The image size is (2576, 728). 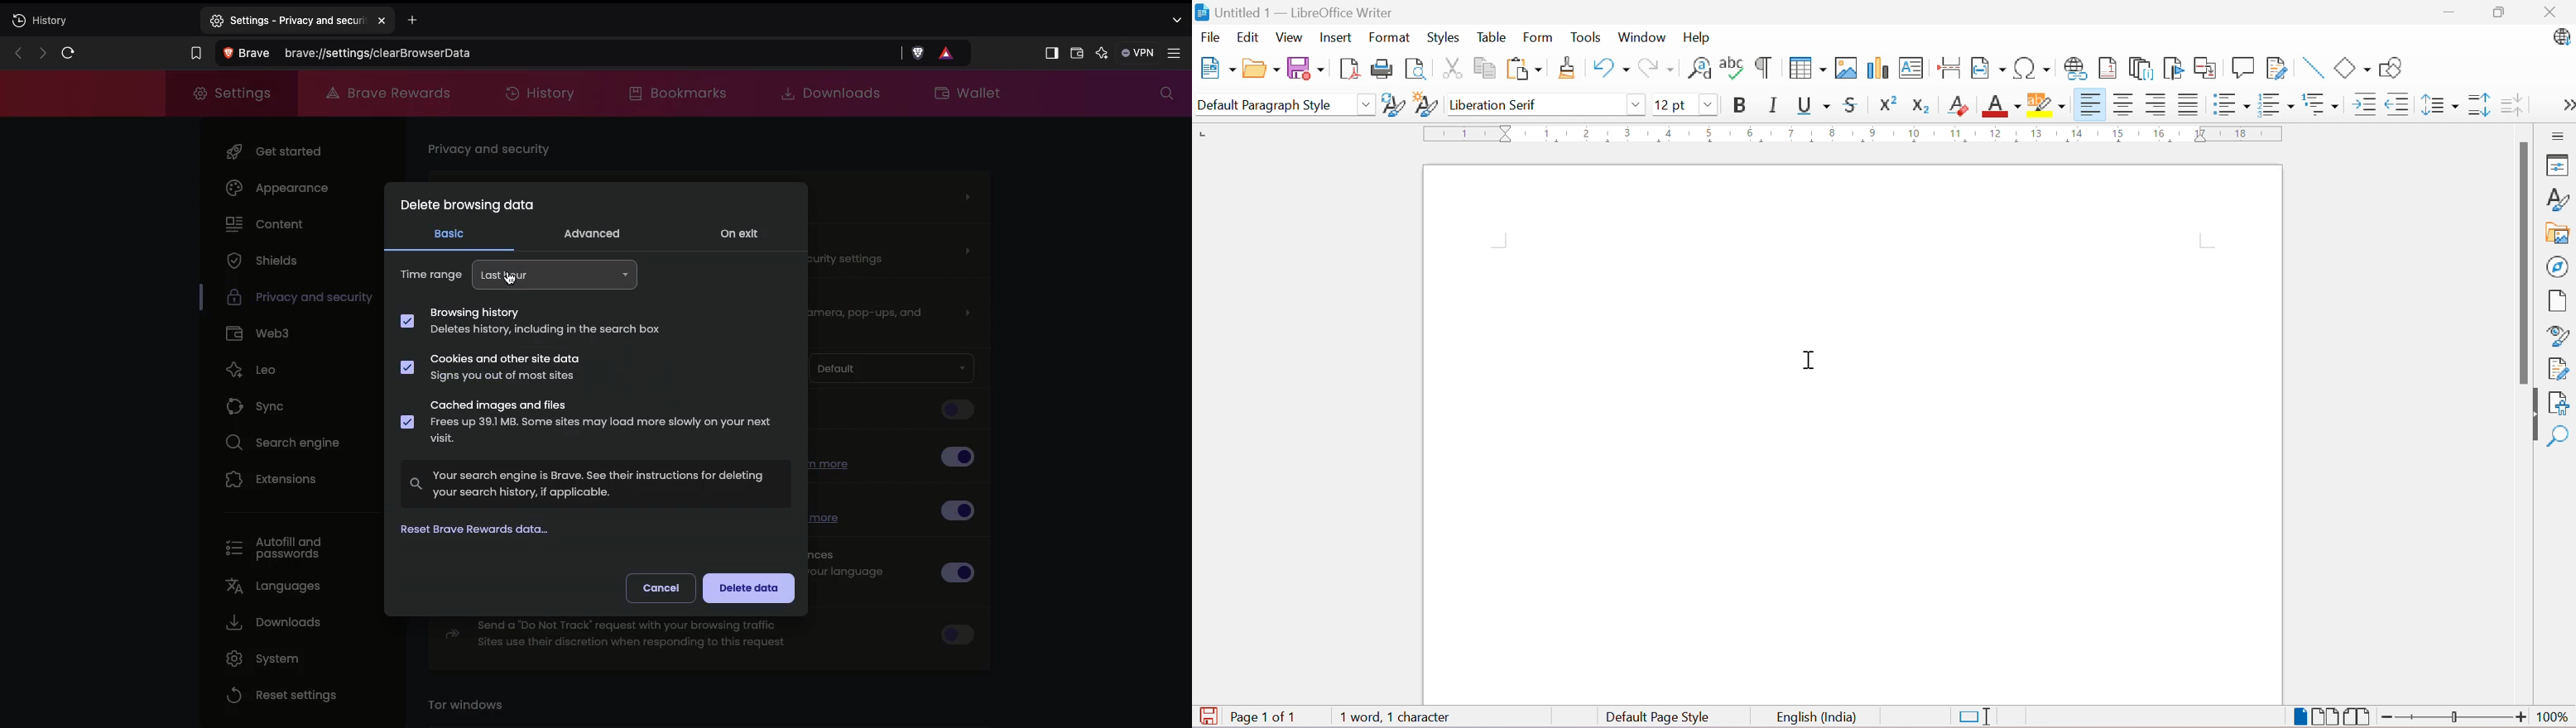 I want to click on 1 word, 1 character, so click(x=1395, y=719).